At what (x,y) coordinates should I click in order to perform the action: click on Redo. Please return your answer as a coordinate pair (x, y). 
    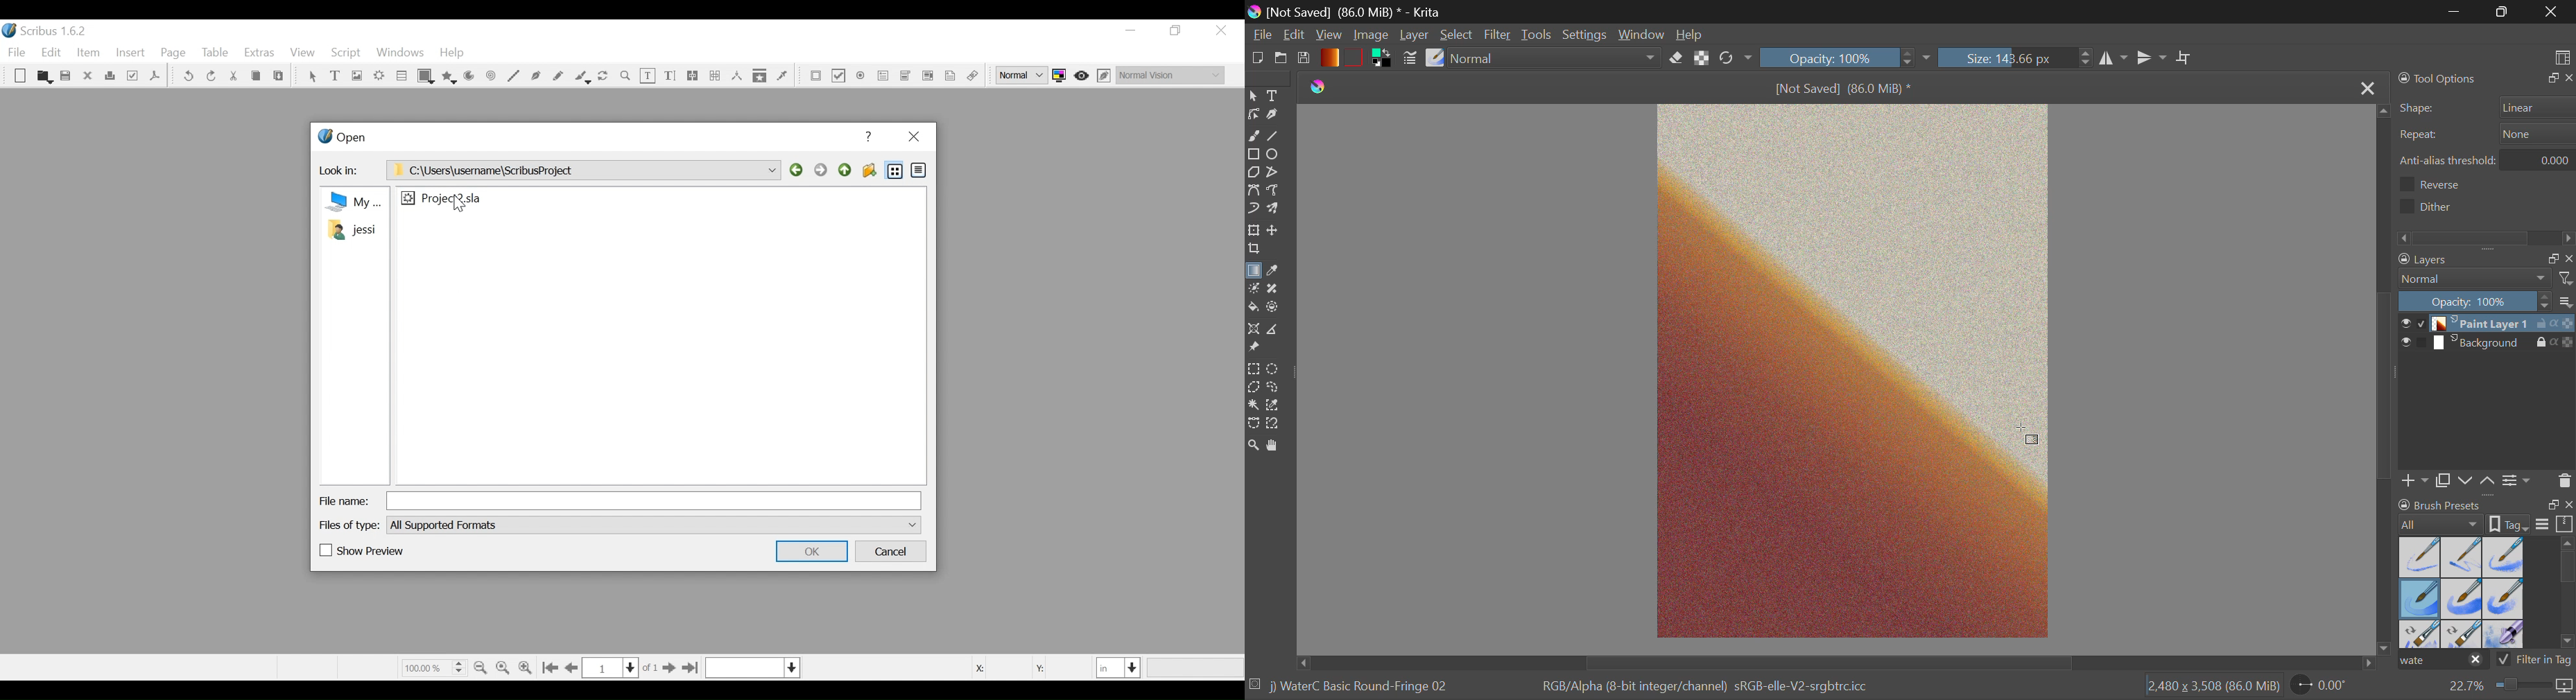
    Looking at the image, I should click on (211, 75).